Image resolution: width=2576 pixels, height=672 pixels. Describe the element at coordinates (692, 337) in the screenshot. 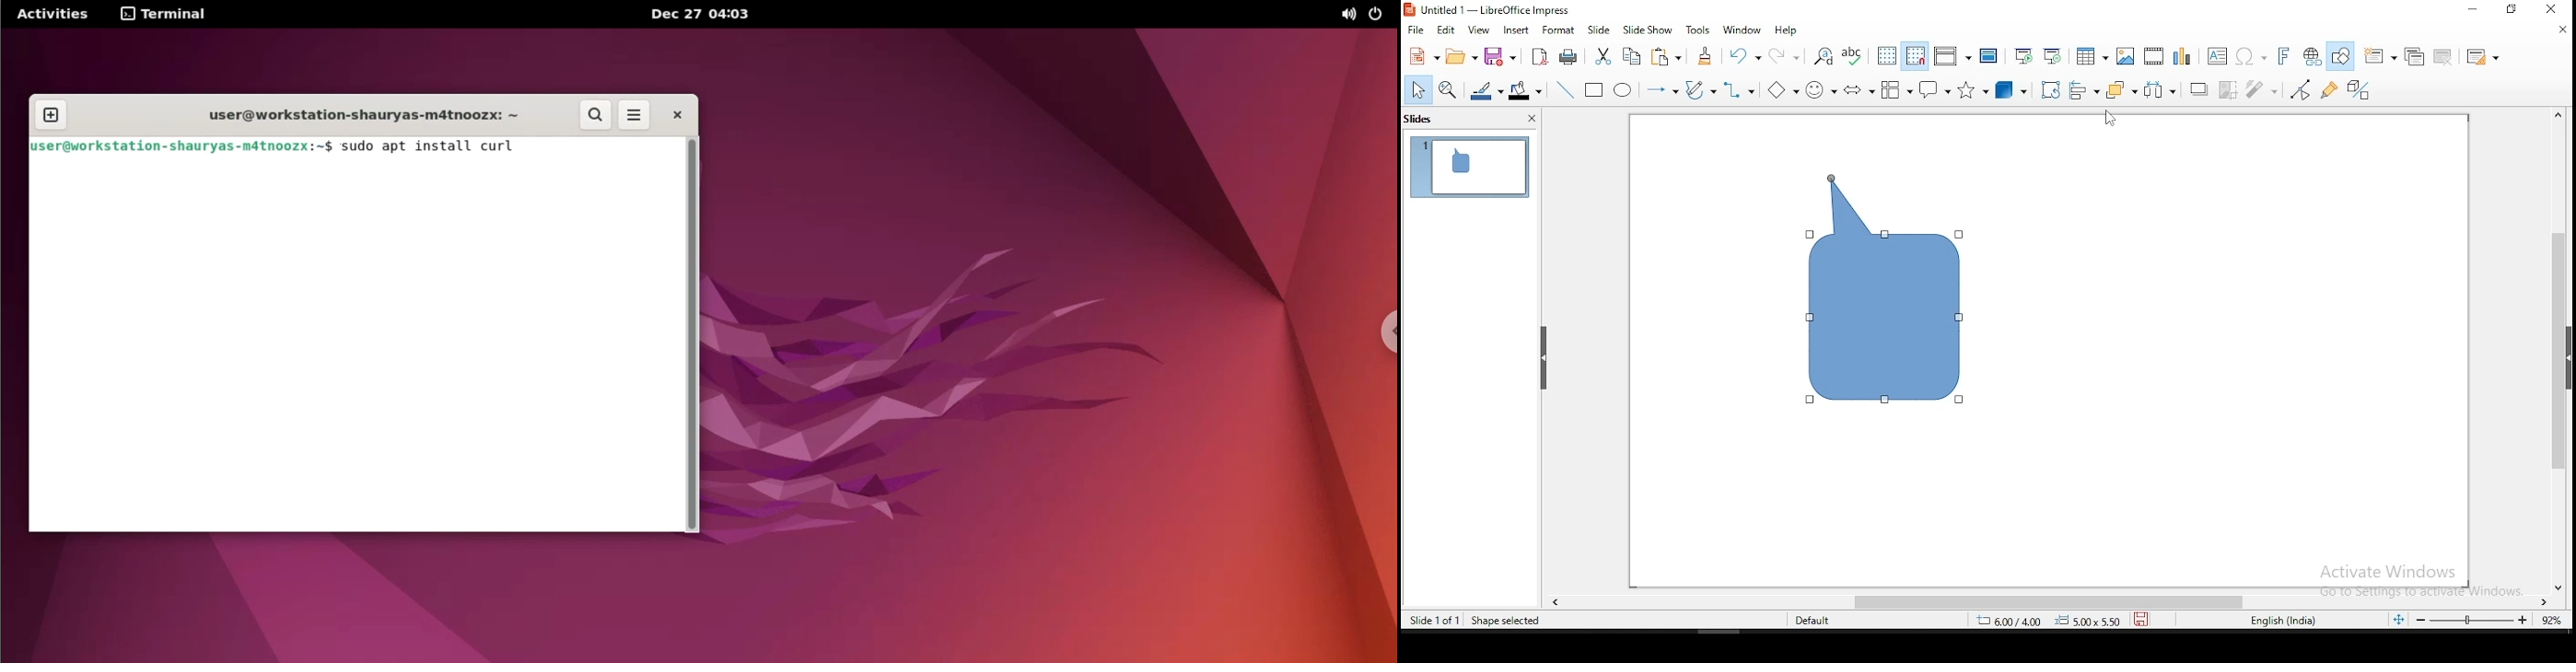

I see `scrollbar` at that location.